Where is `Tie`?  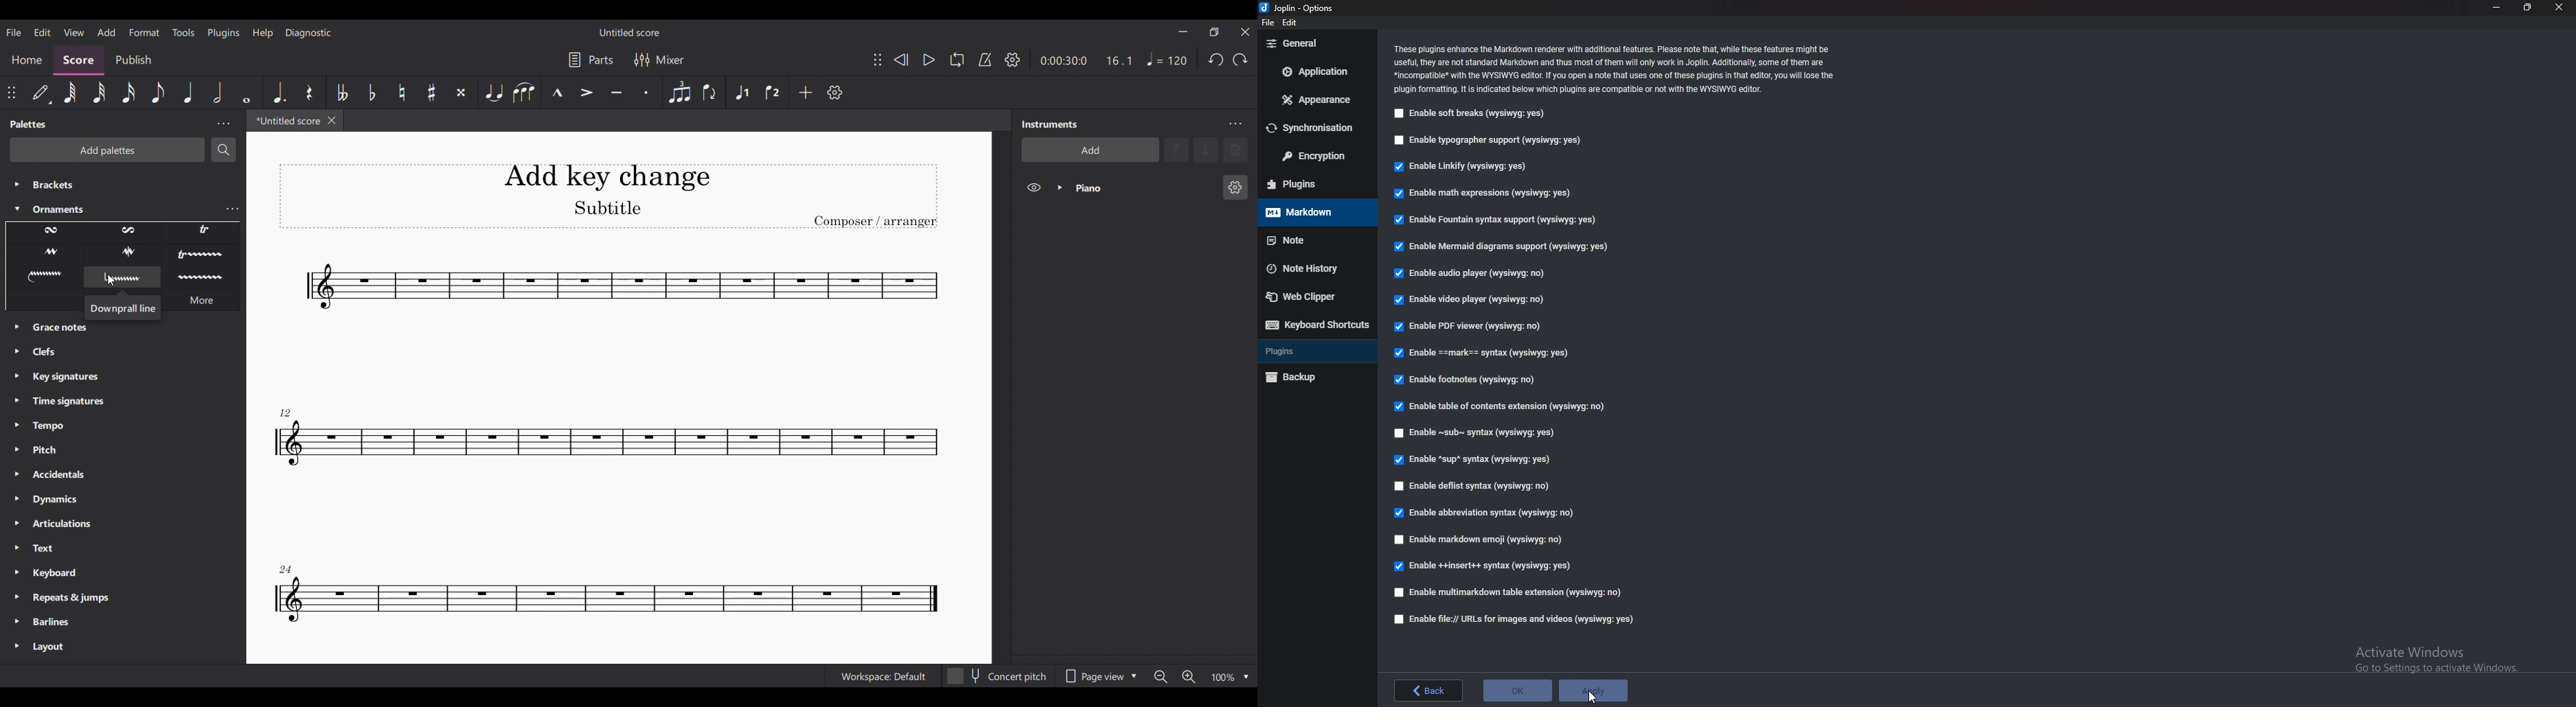 Tie is located at coordinates (493, 92).